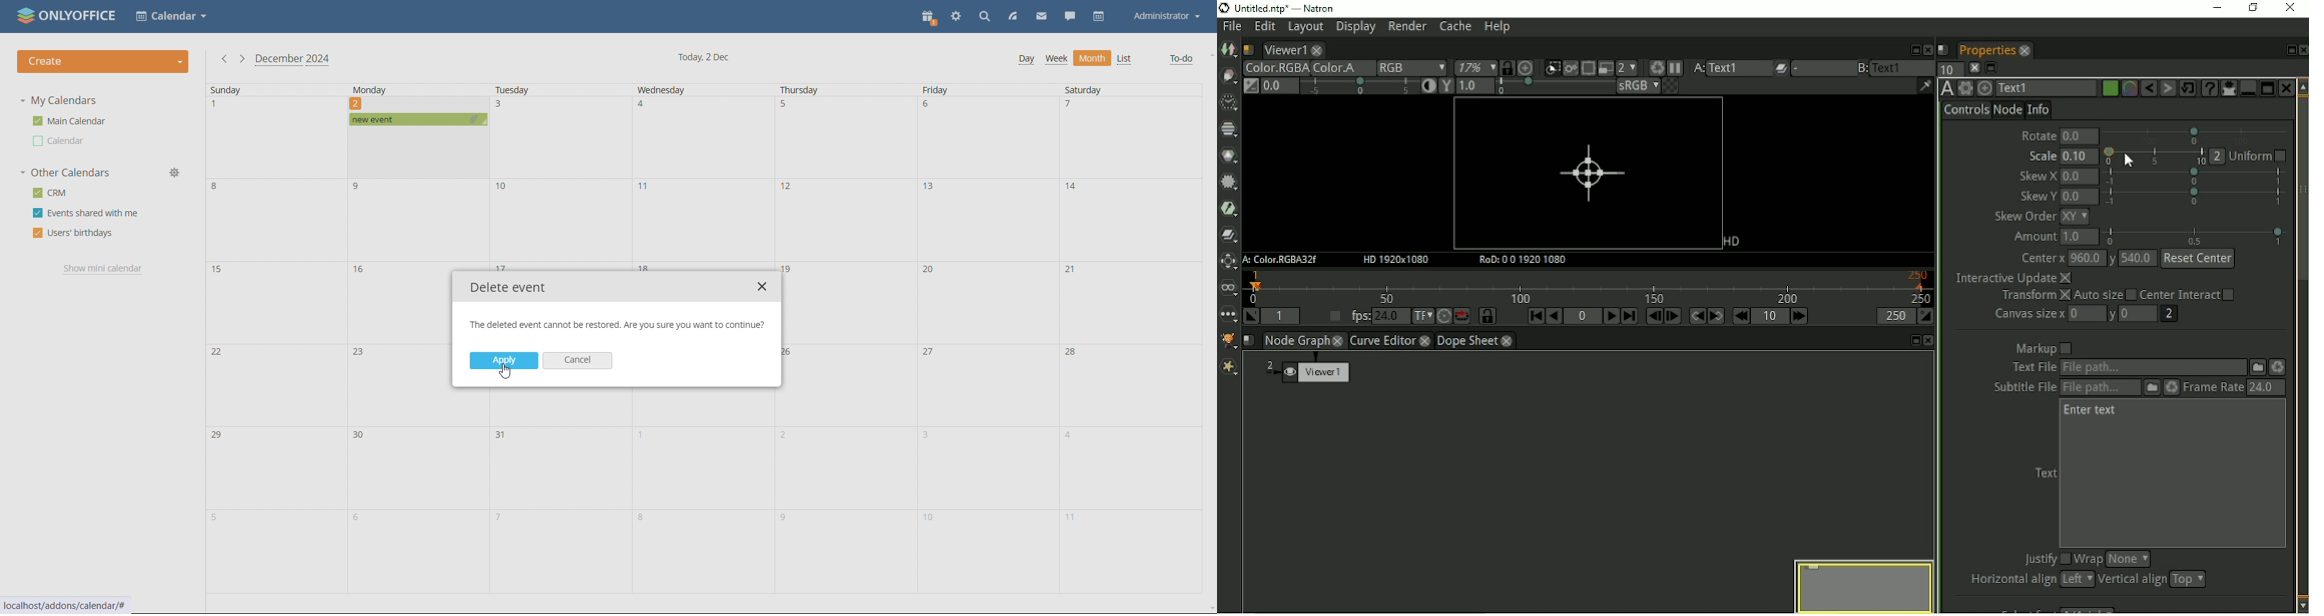 This screenshot has height=616, width=2324. I want to click on 12, so click(788, 192).